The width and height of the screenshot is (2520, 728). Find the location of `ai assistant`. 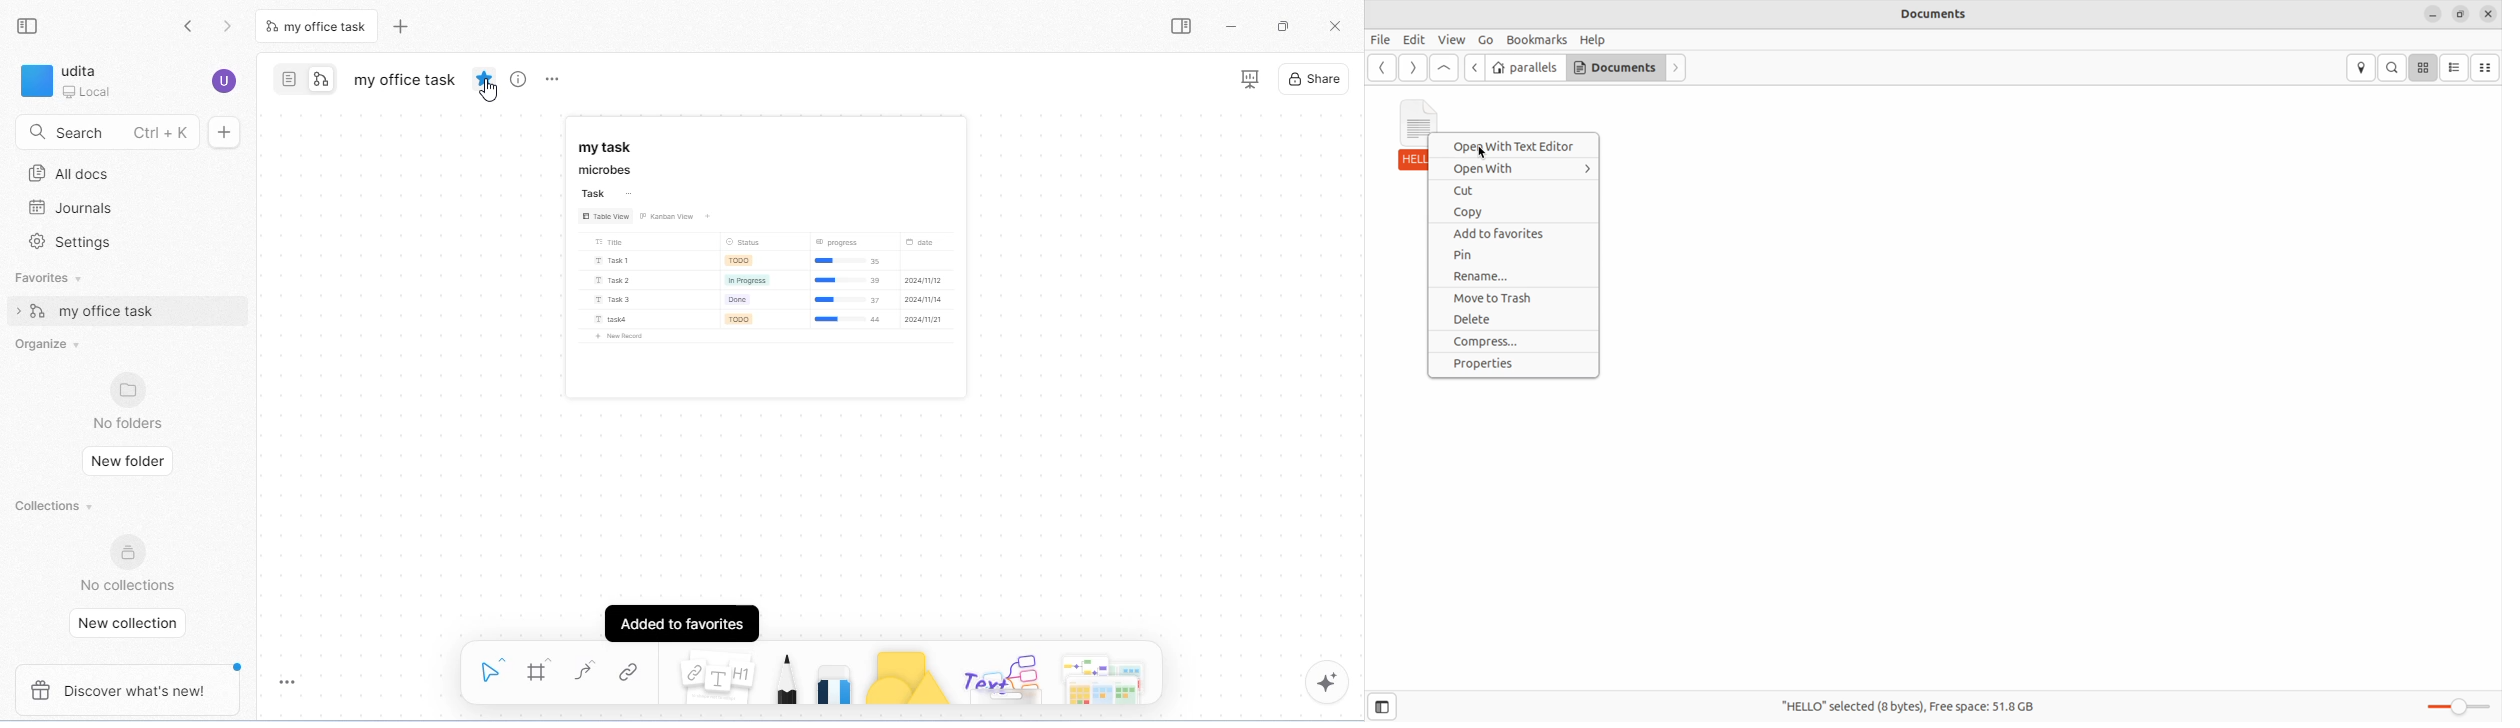

ai assistant is located at coordinates (1327, 682).